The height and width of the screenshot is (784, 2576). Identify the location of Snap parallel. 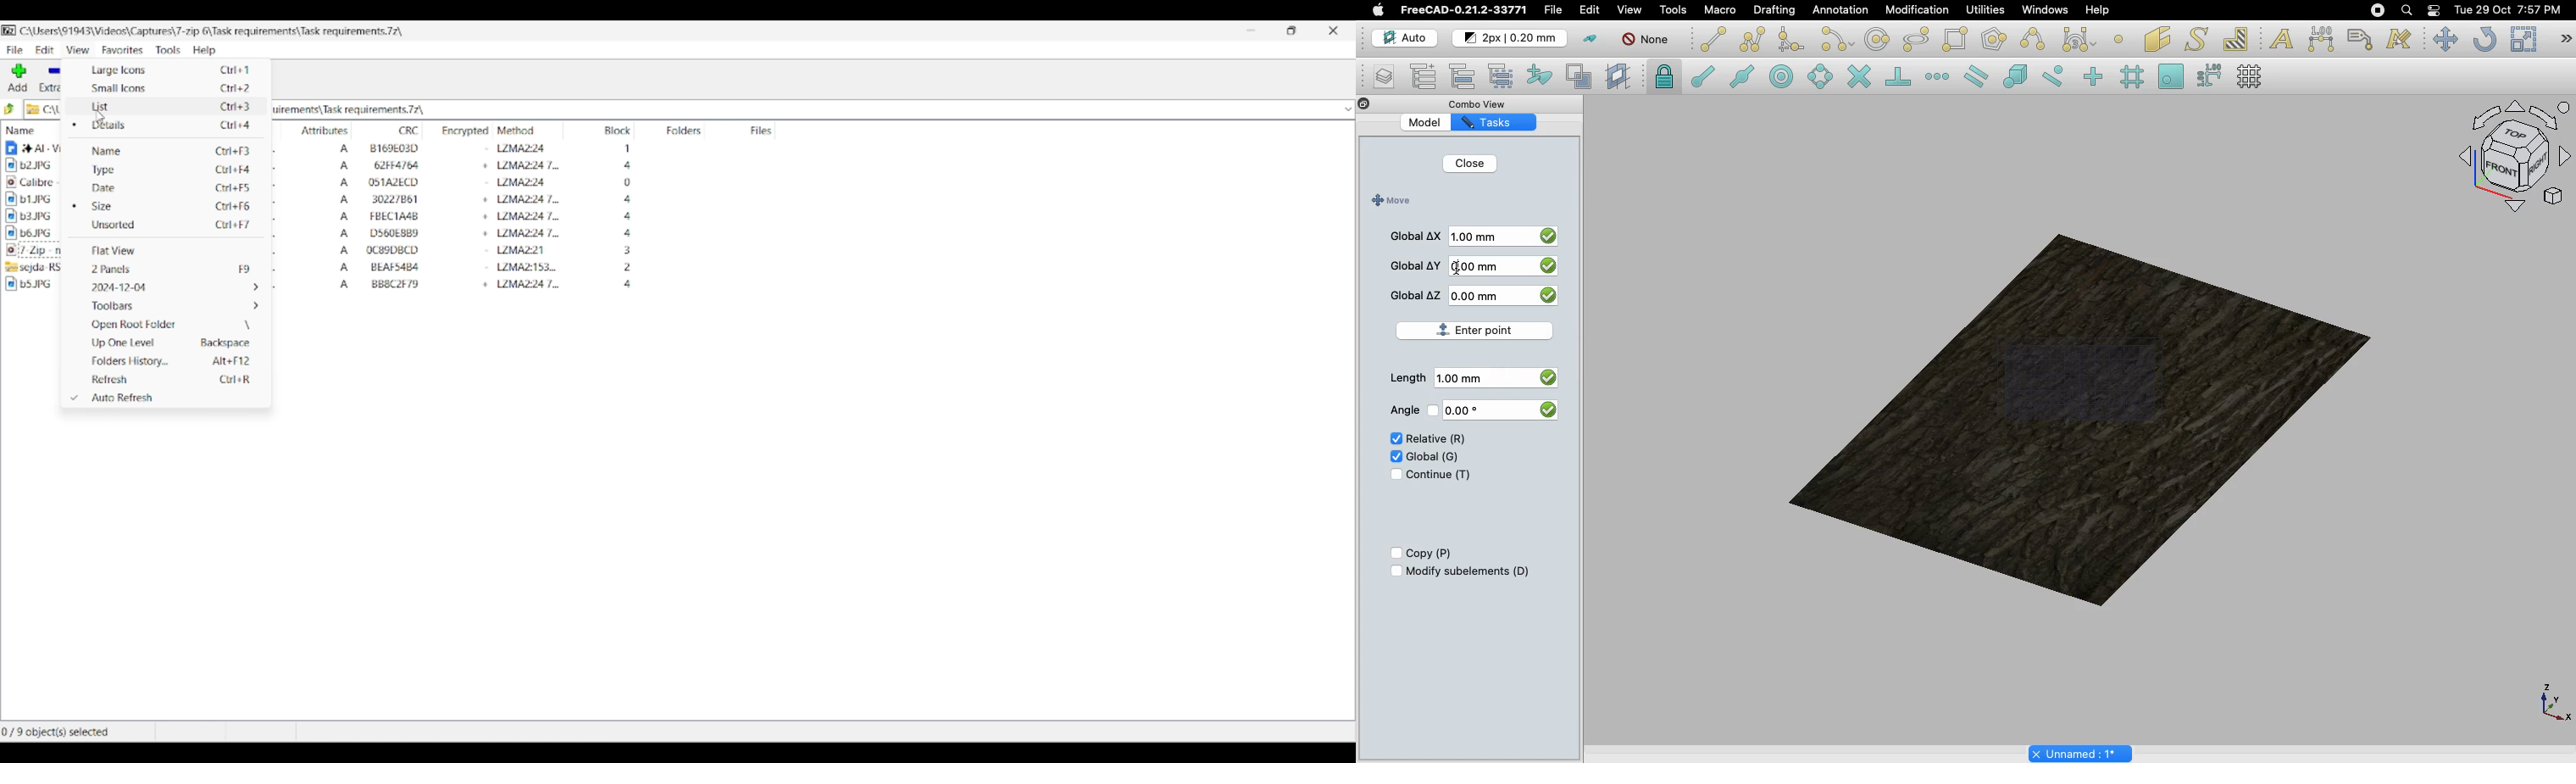
(1976, 76).